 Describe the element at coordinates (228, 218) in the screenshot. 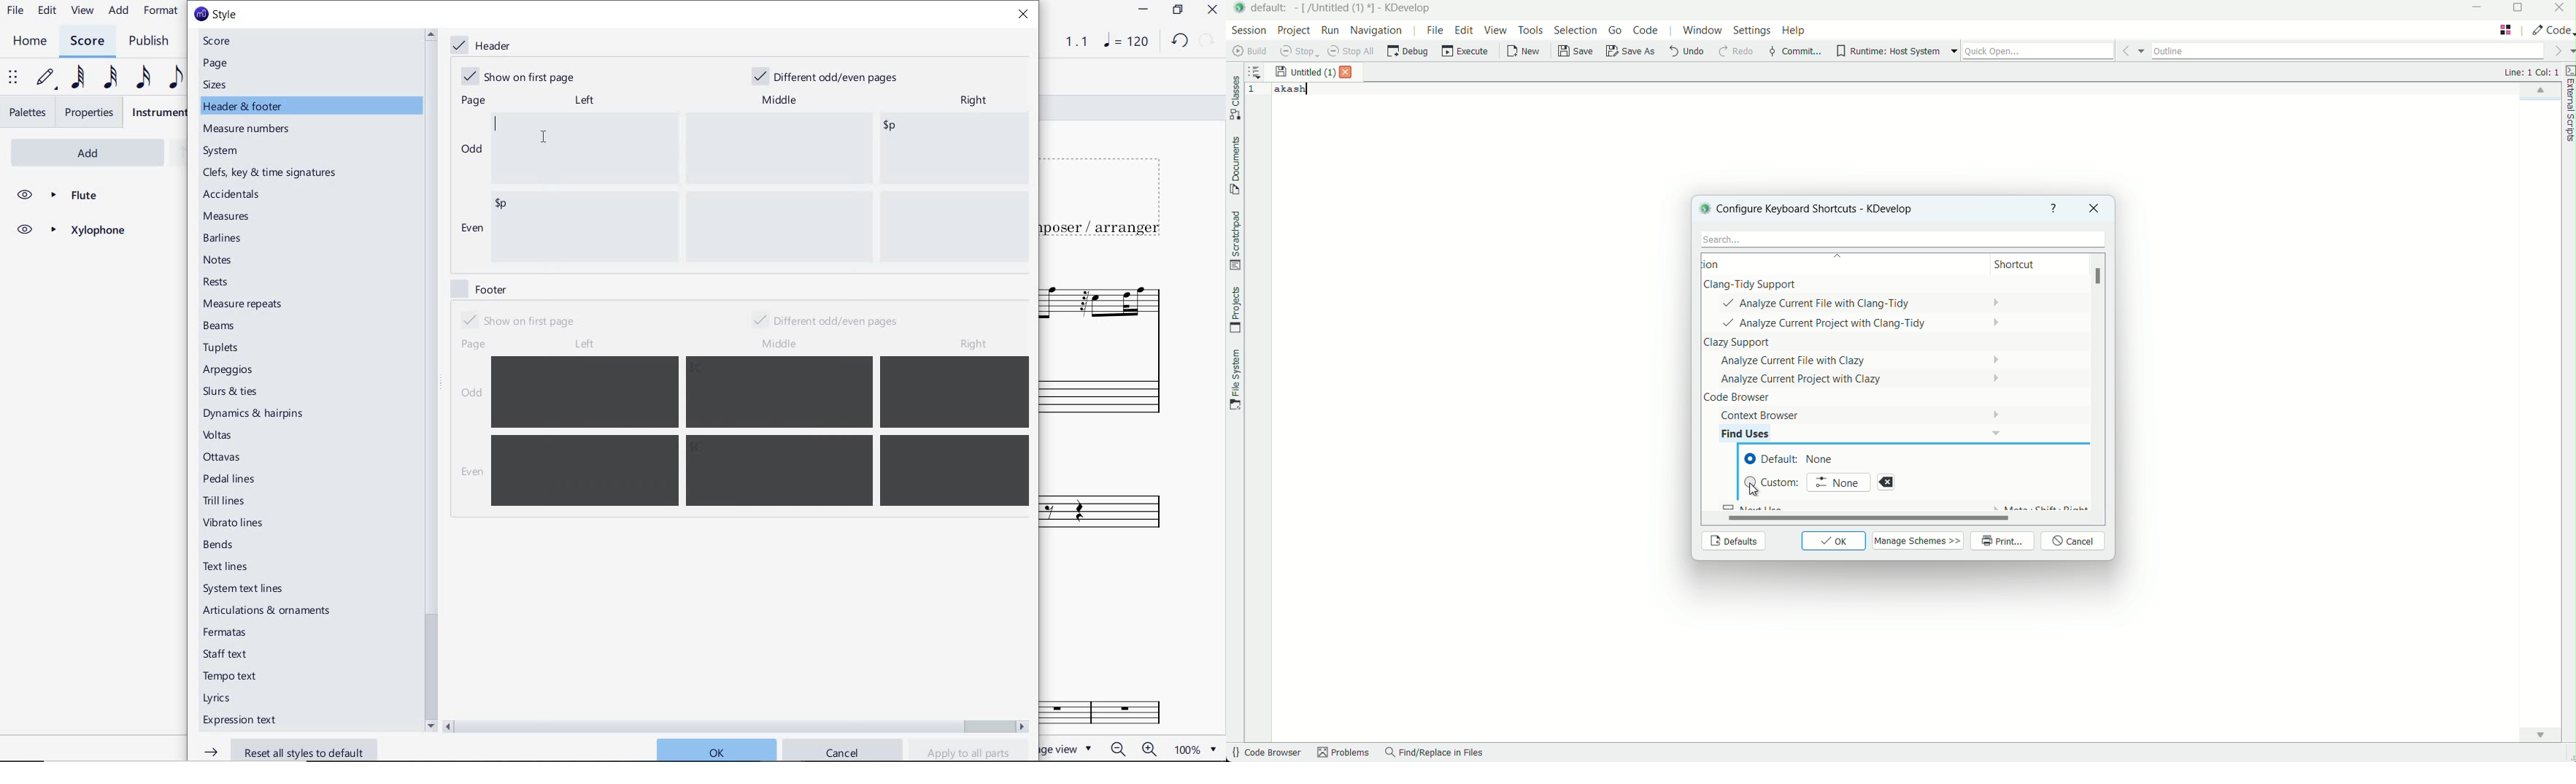

I see `measures` at that location.